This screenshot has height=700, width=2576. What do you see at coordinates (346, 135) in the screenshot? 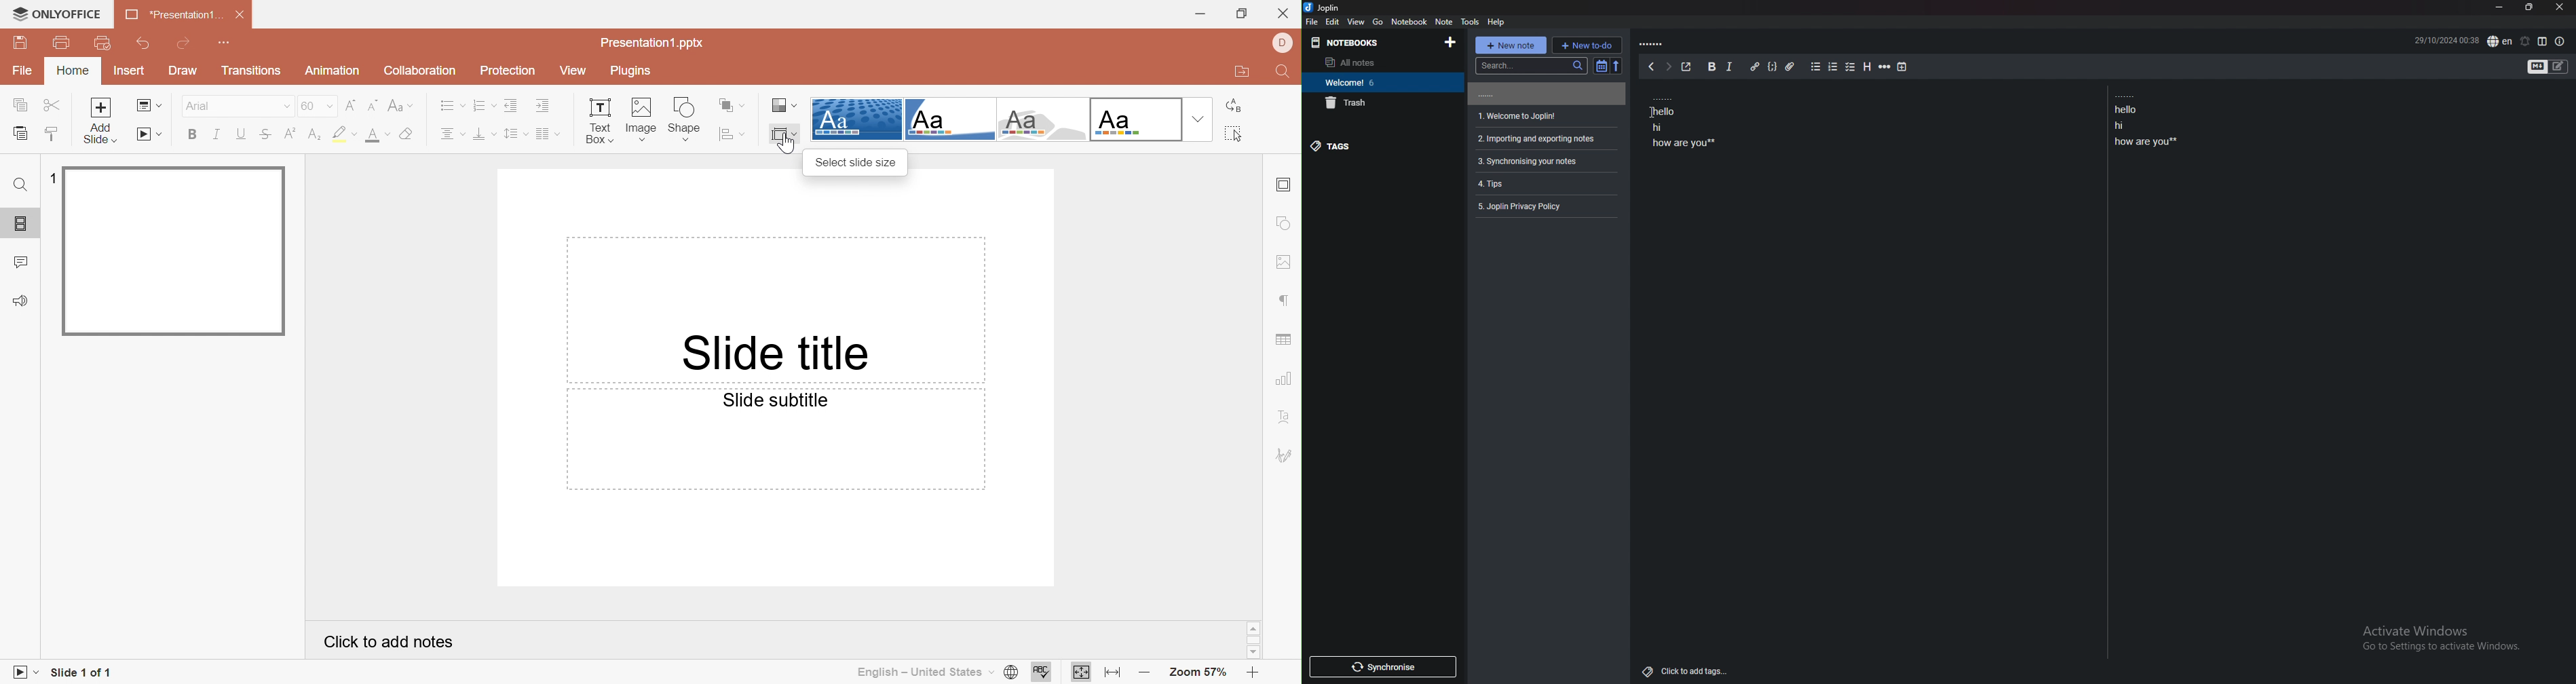
I see `Highlight color` at bounding box center [346, 135].